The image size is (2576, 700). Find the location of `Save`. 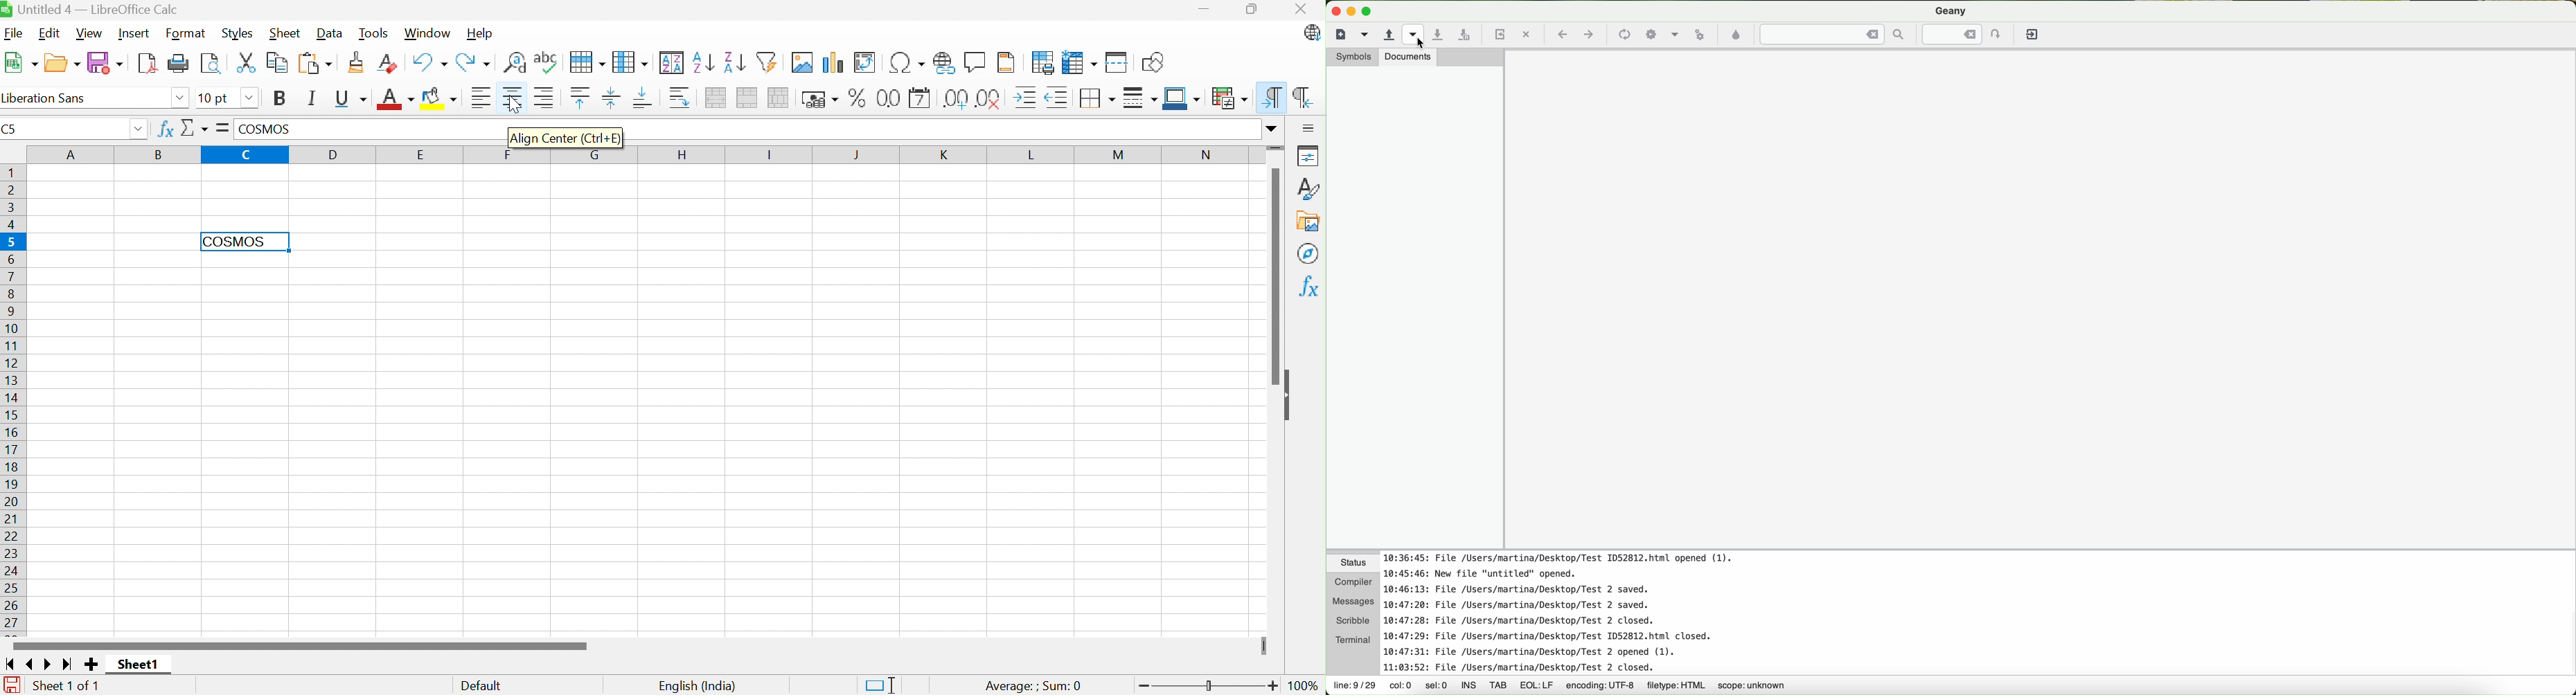

Save is located at coordinates (105, 62).